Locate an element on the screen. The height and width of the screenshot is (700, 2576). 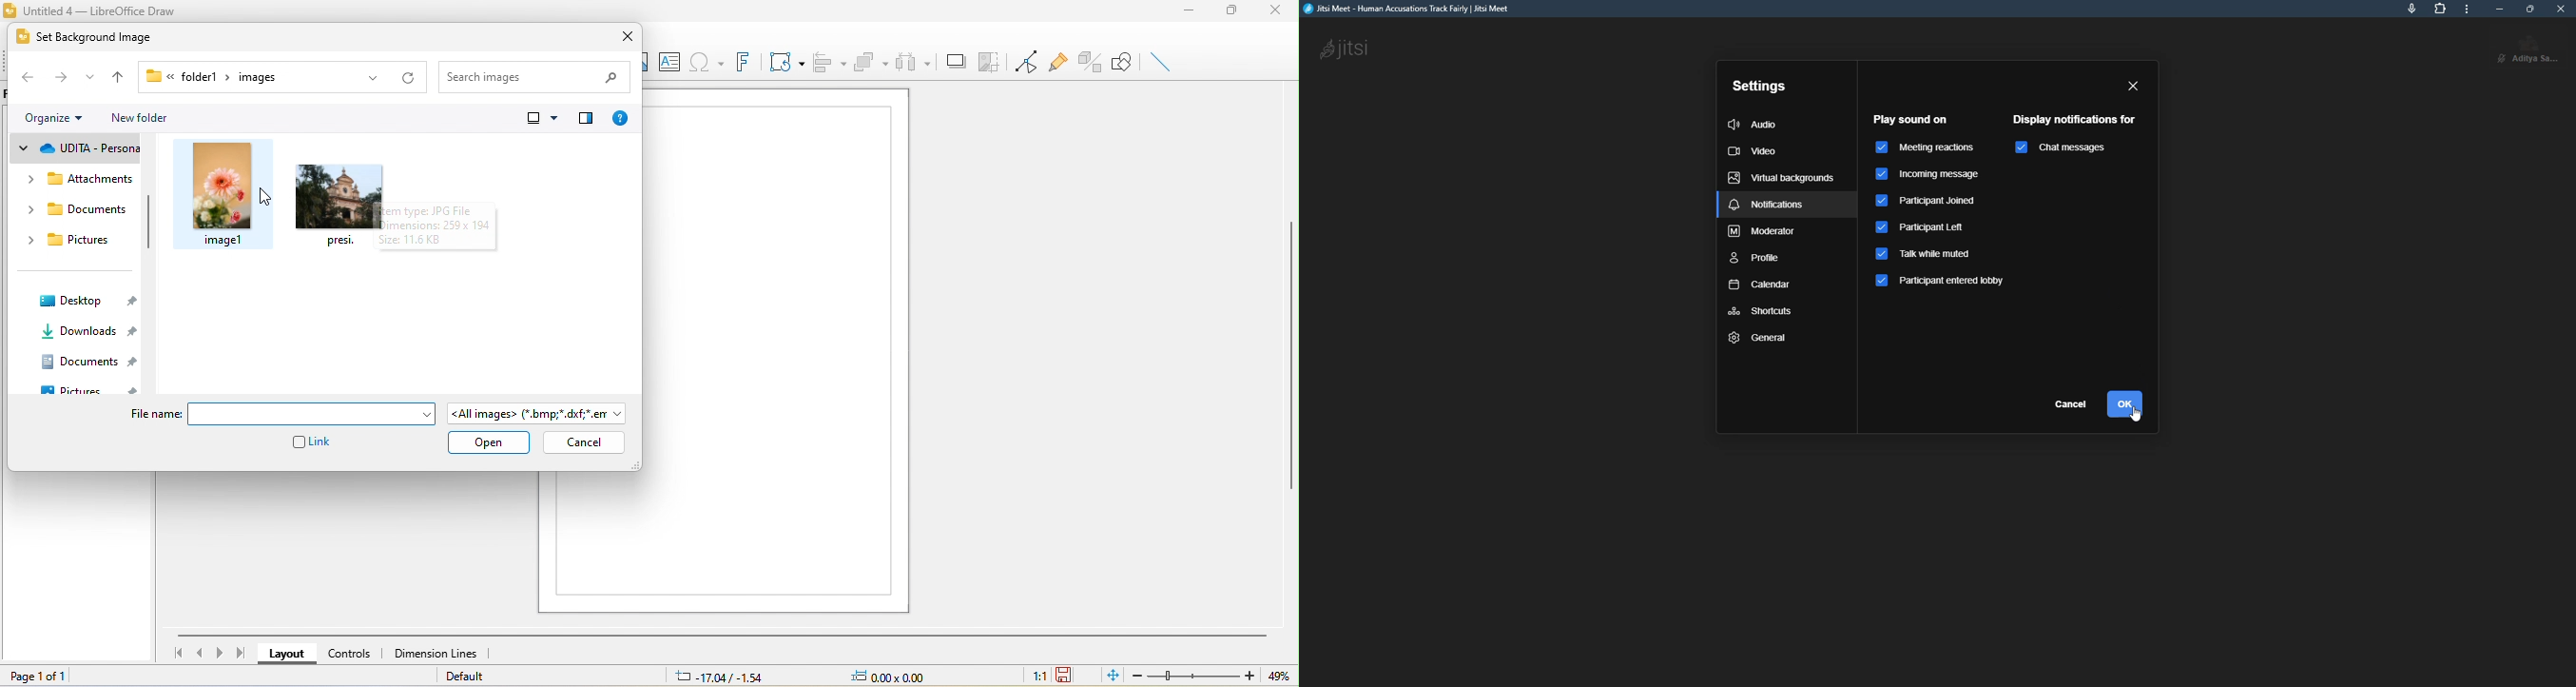
search is located at coordinates (539, 73).